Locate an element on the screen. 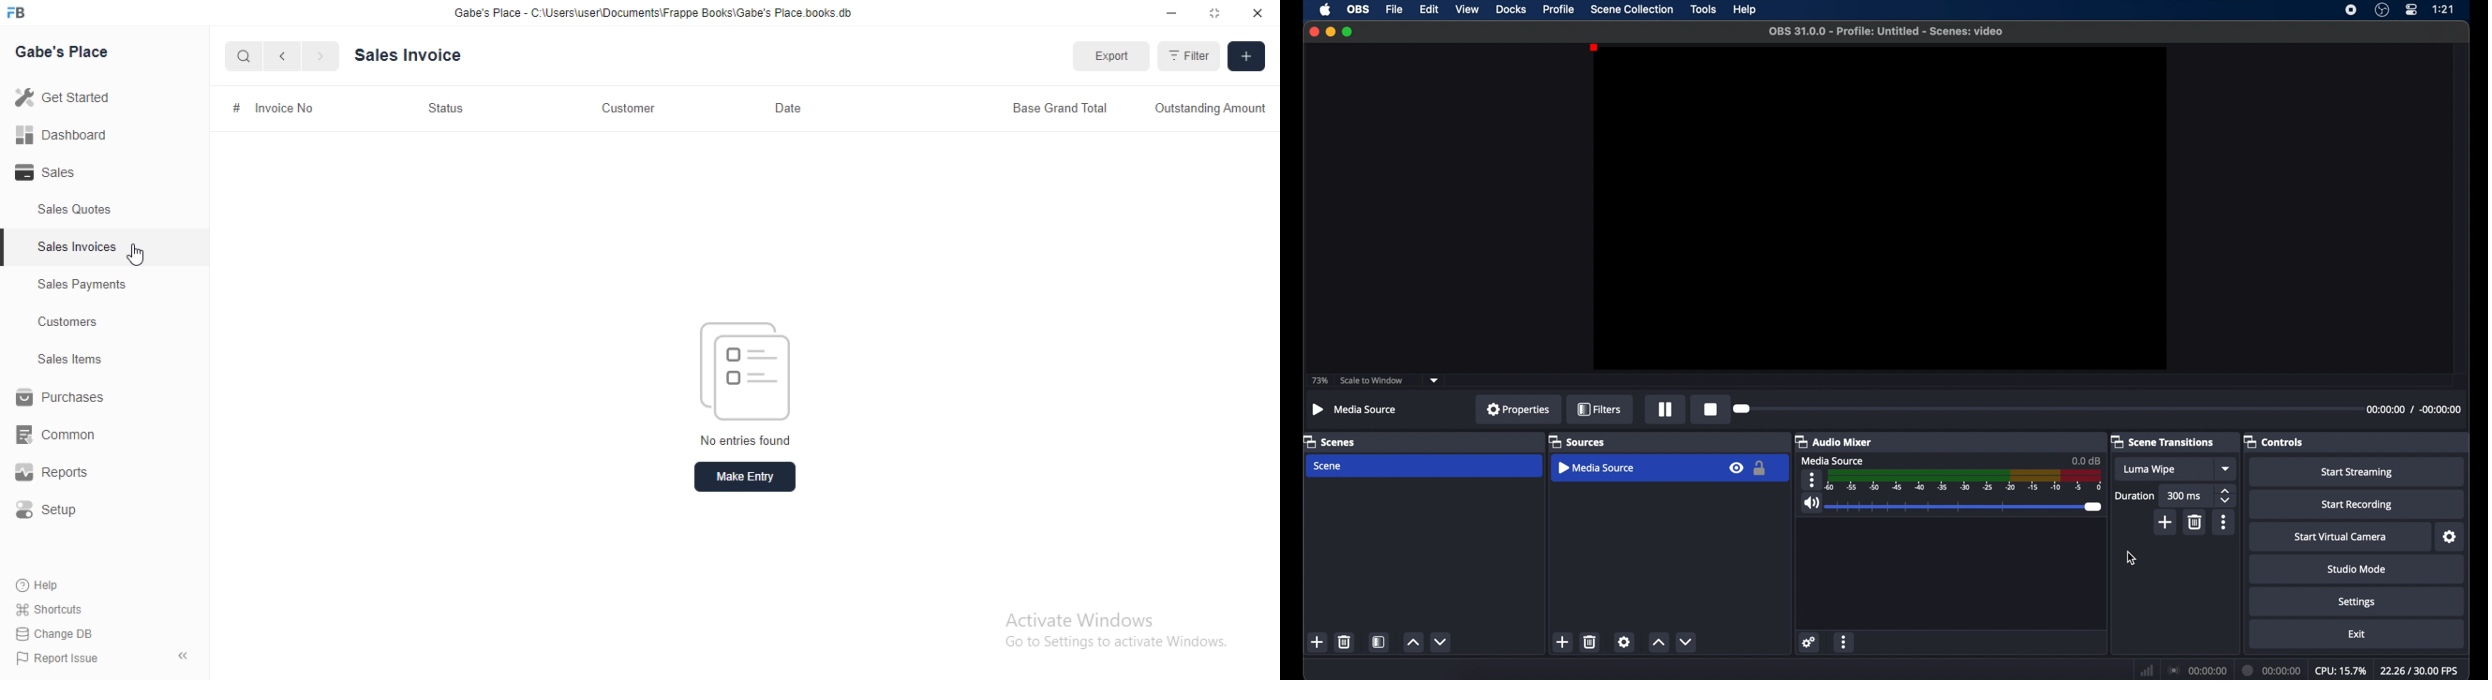 The height and width of the screenshot is (700, 2492). edit is located at coordinates (1429, 9).